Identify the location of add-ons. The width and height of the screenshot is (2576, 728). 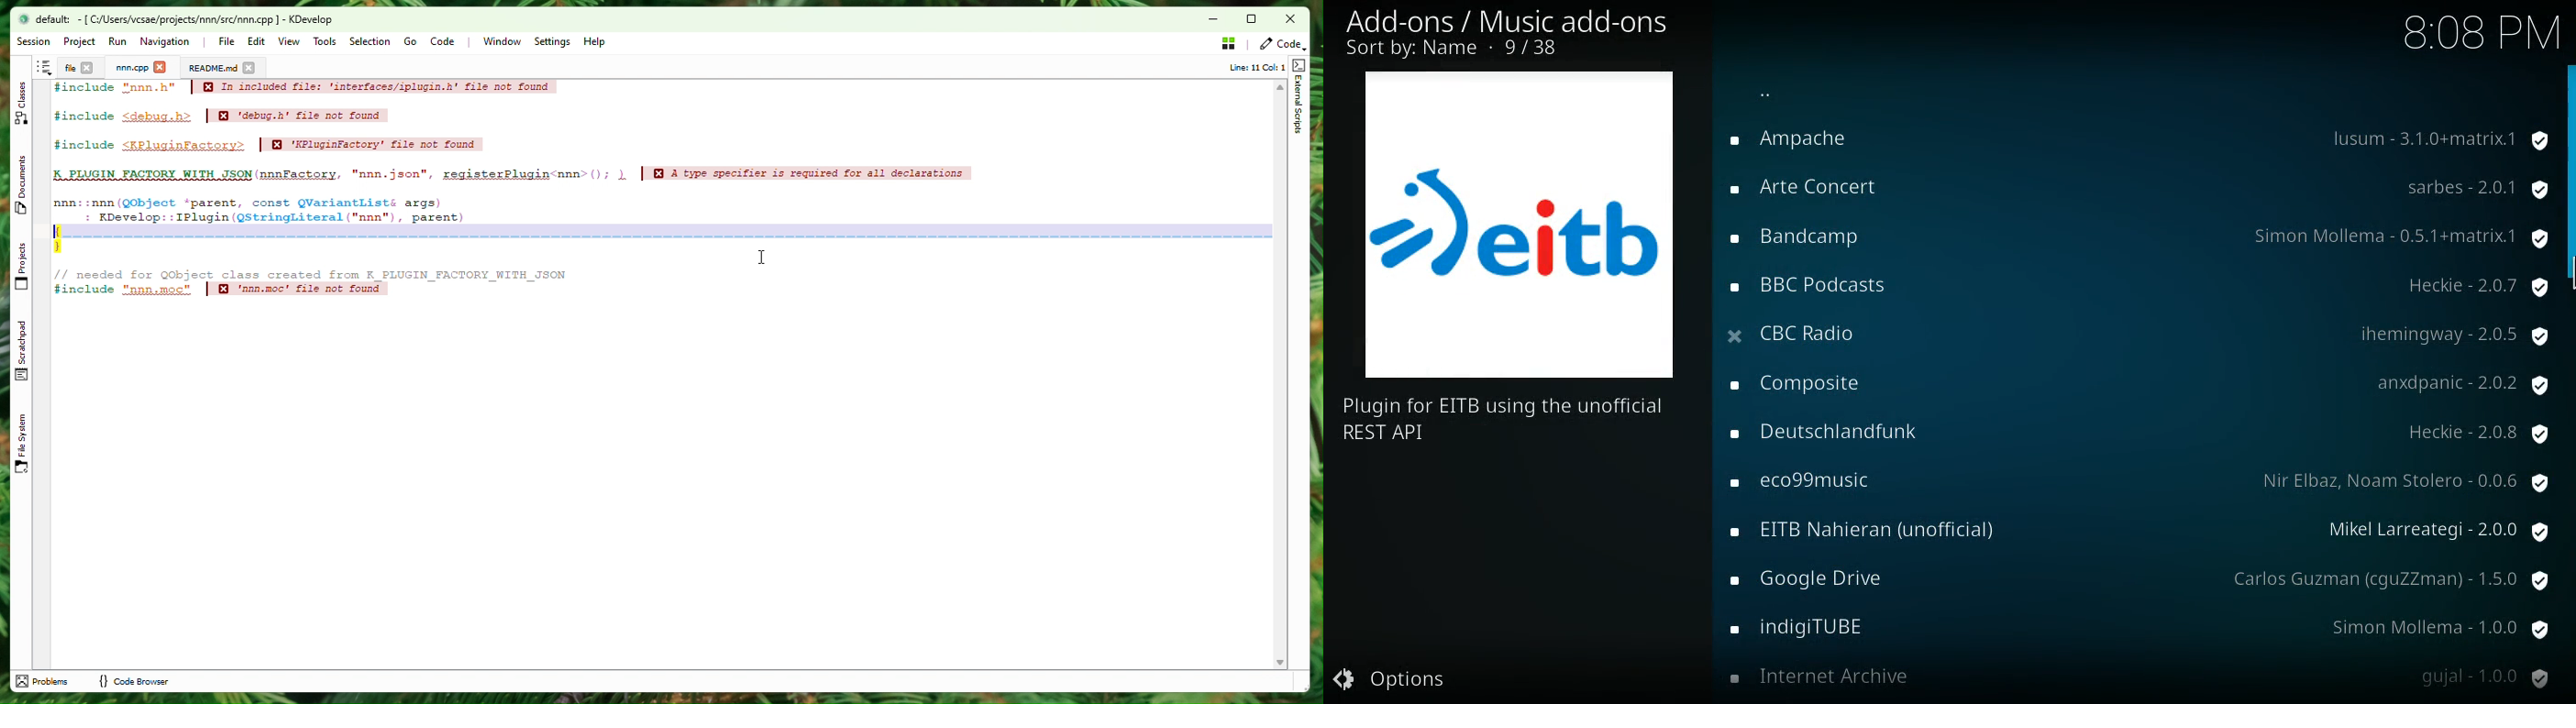
(1830, 677).